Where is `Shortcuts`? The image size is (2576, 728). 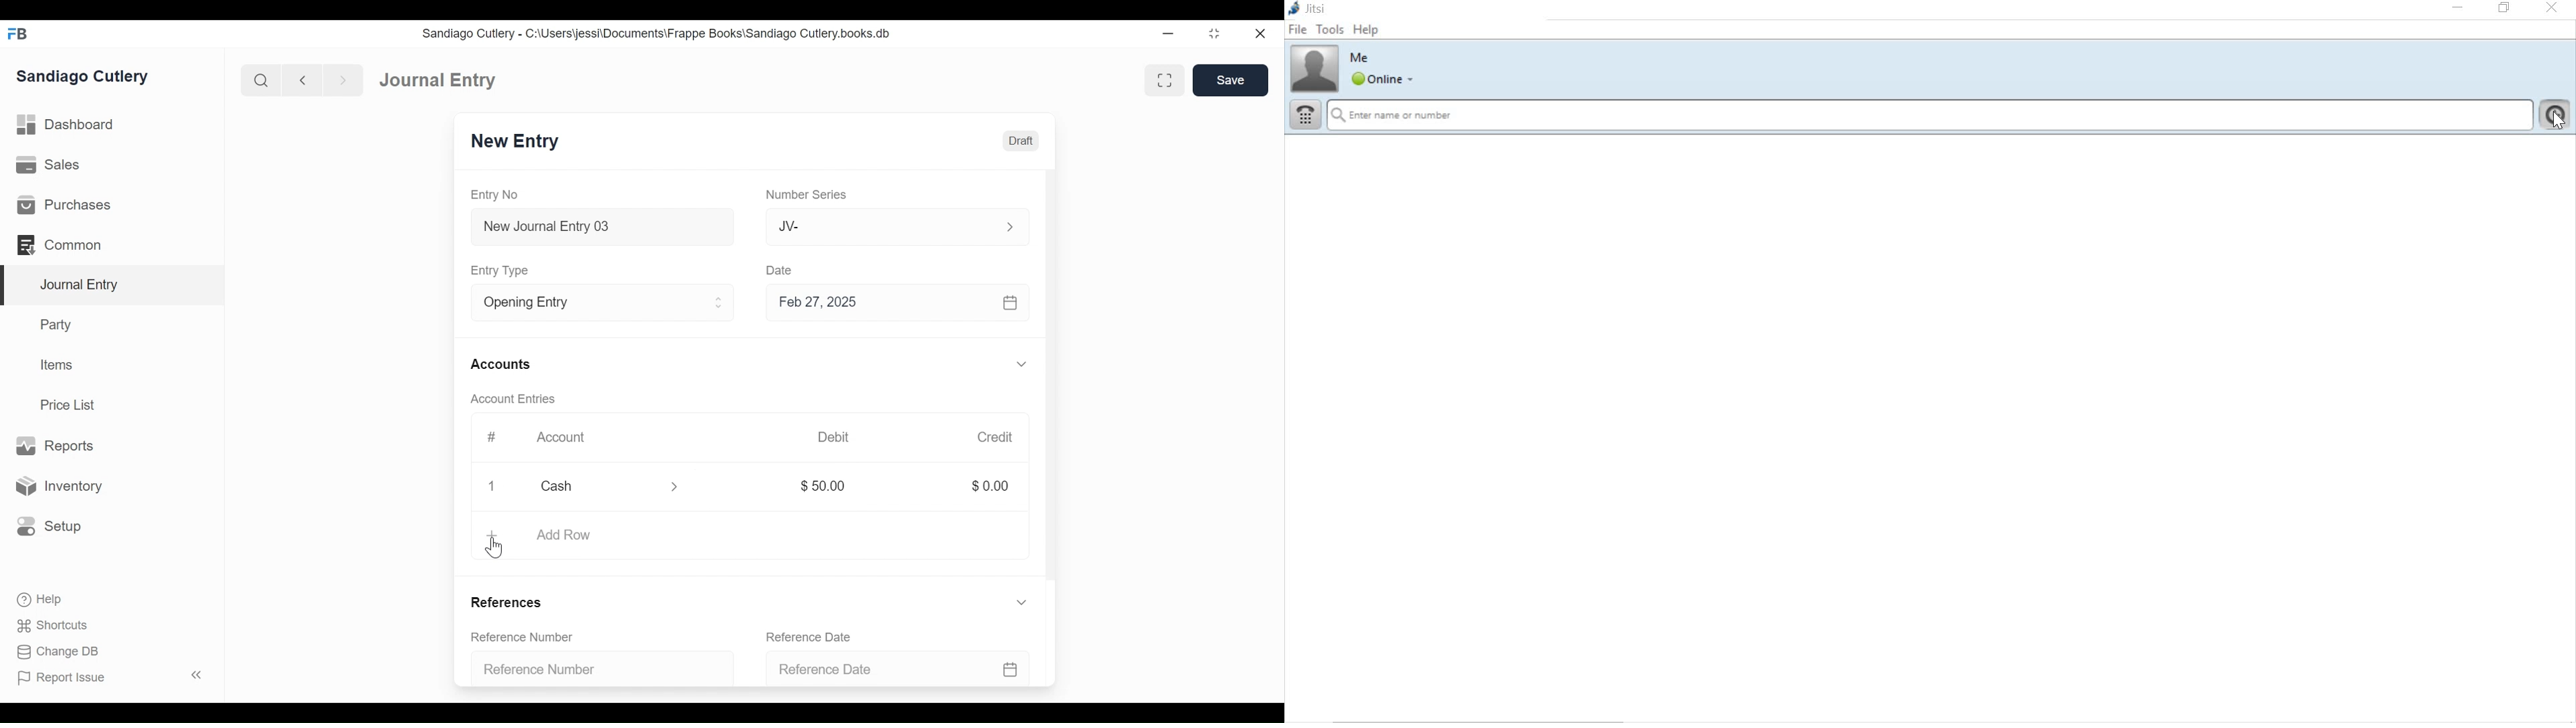
Shortcuts is located at coordinates (54, 627).